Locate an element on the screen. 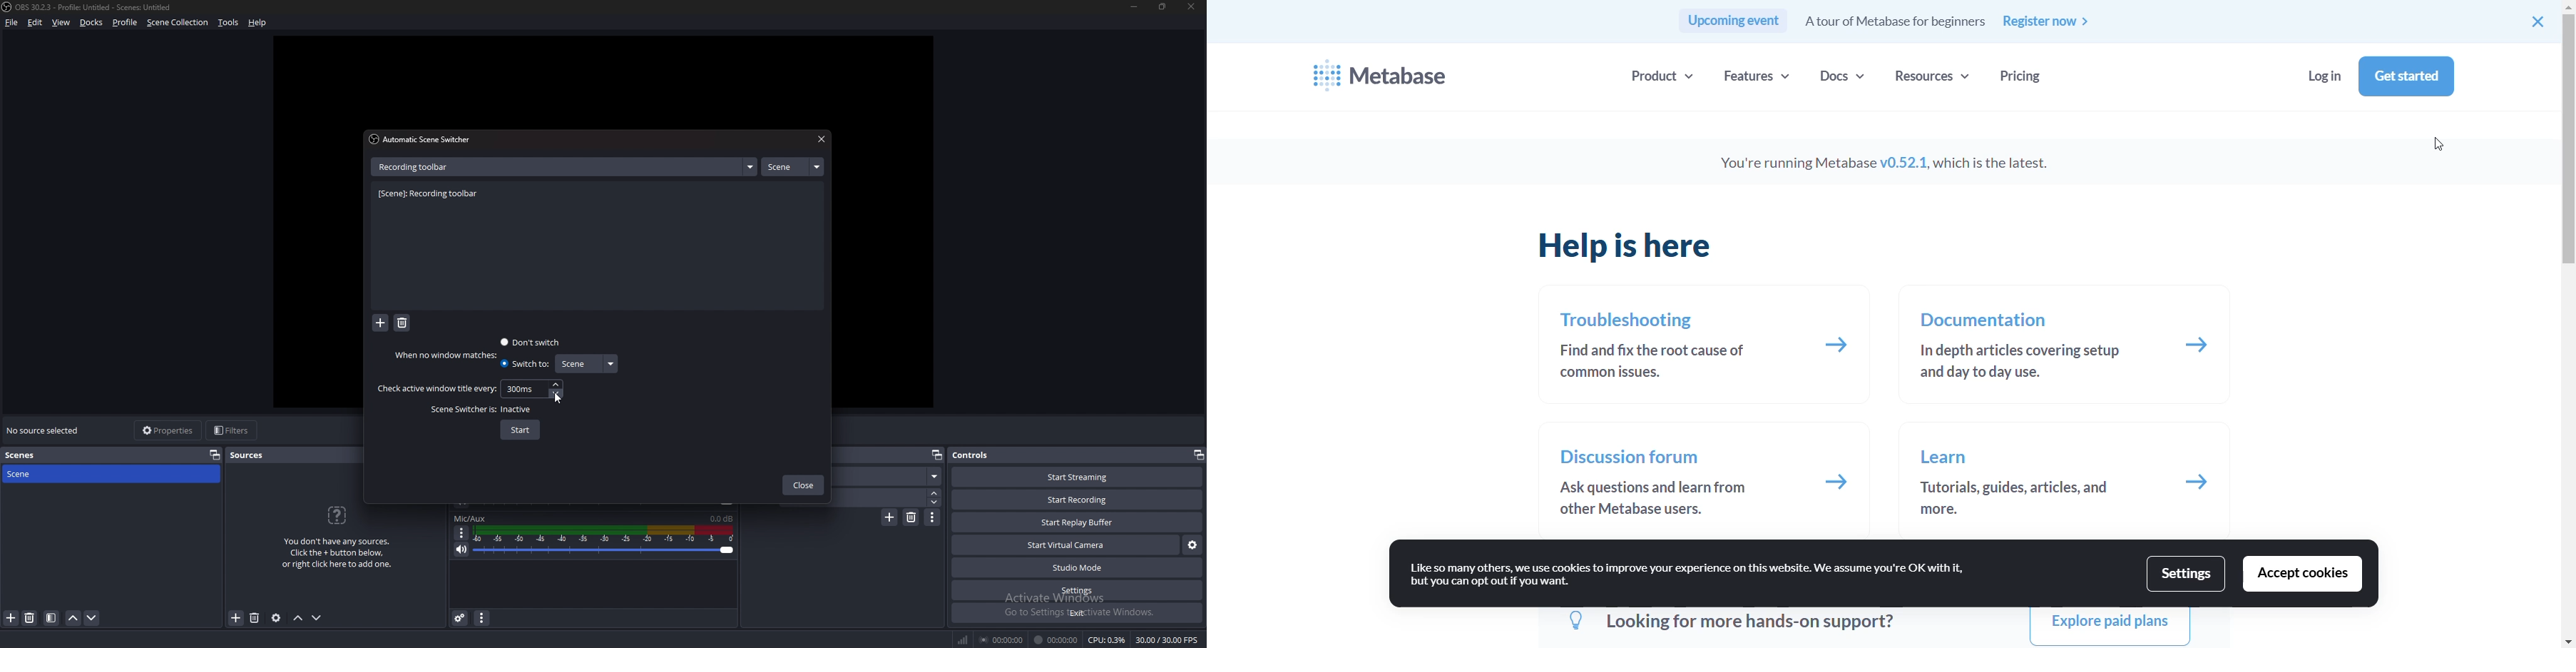 The image size is (2576, 672). increase duration is located at coordinates (936, 492).